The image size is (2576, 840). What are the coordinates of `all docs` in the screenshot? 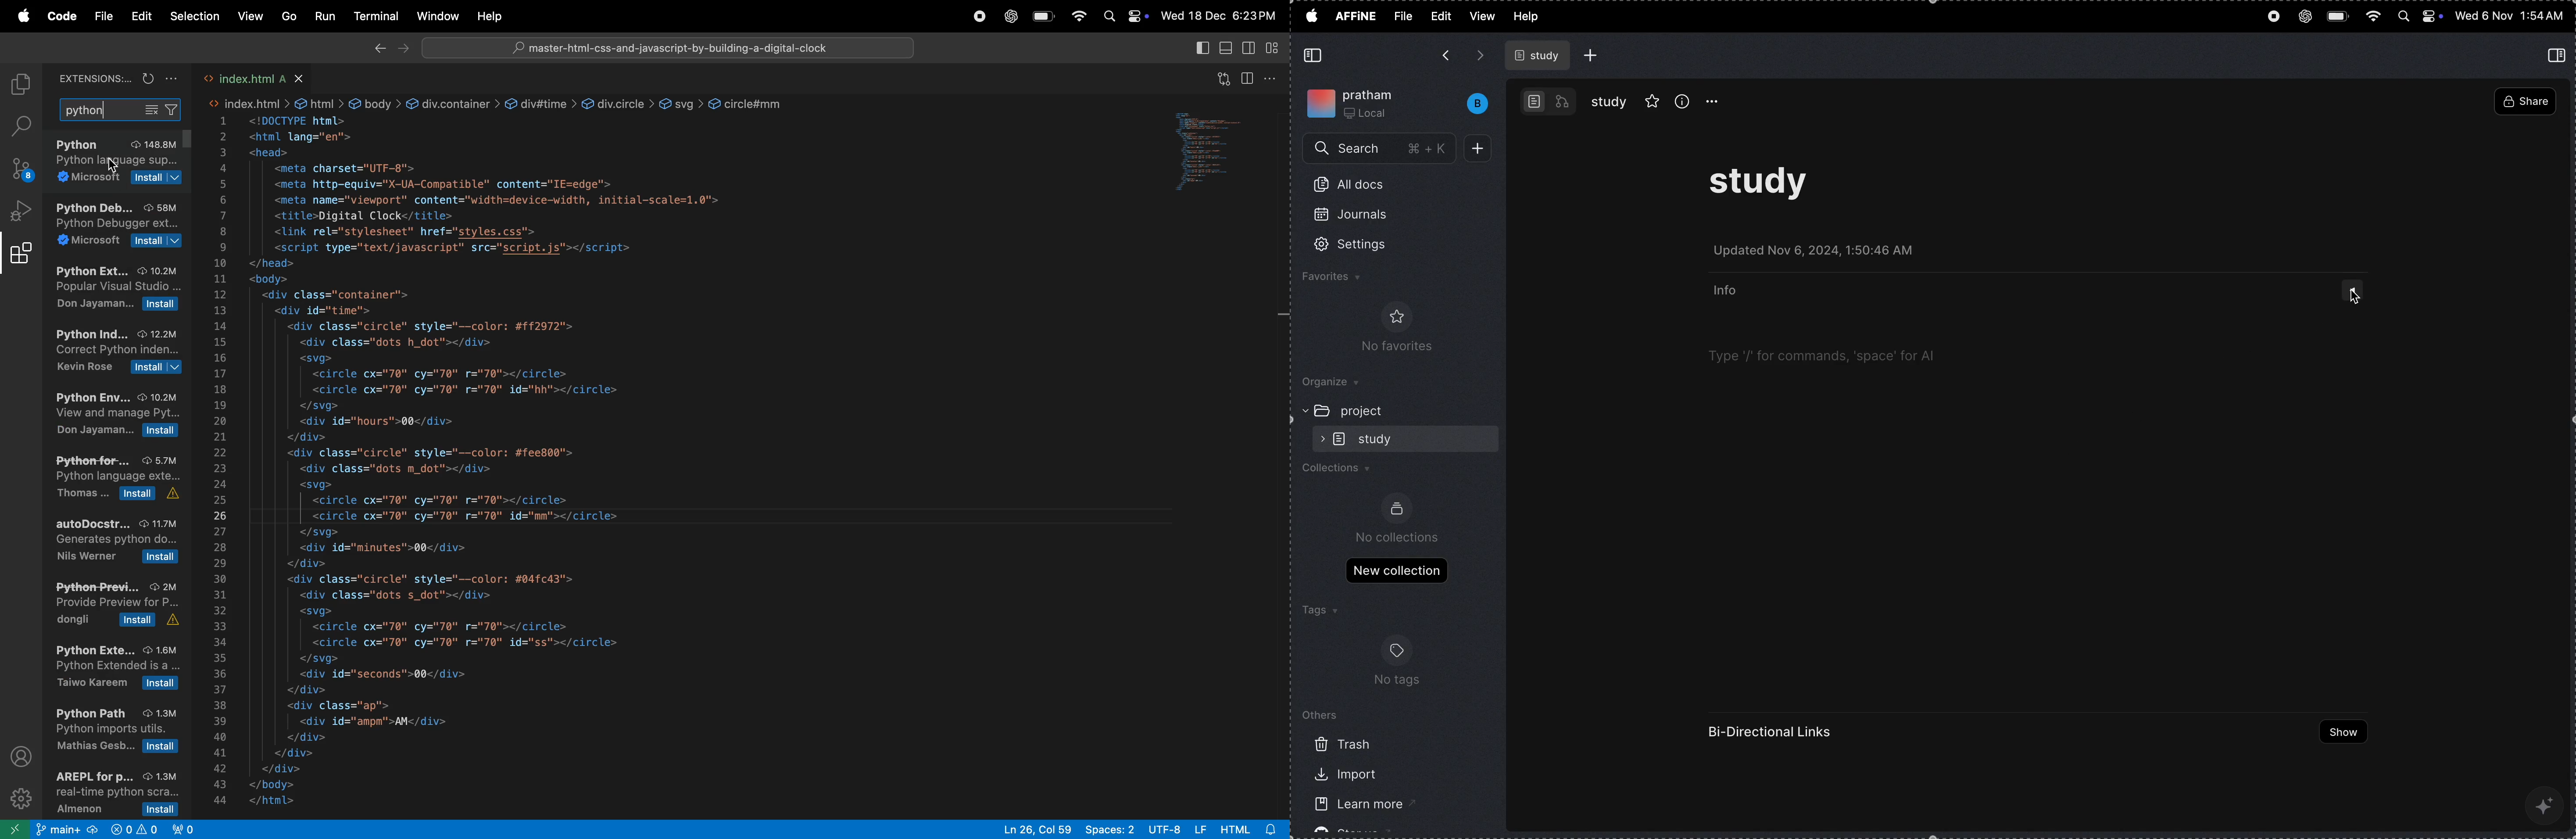 It's located at (1354, 186).